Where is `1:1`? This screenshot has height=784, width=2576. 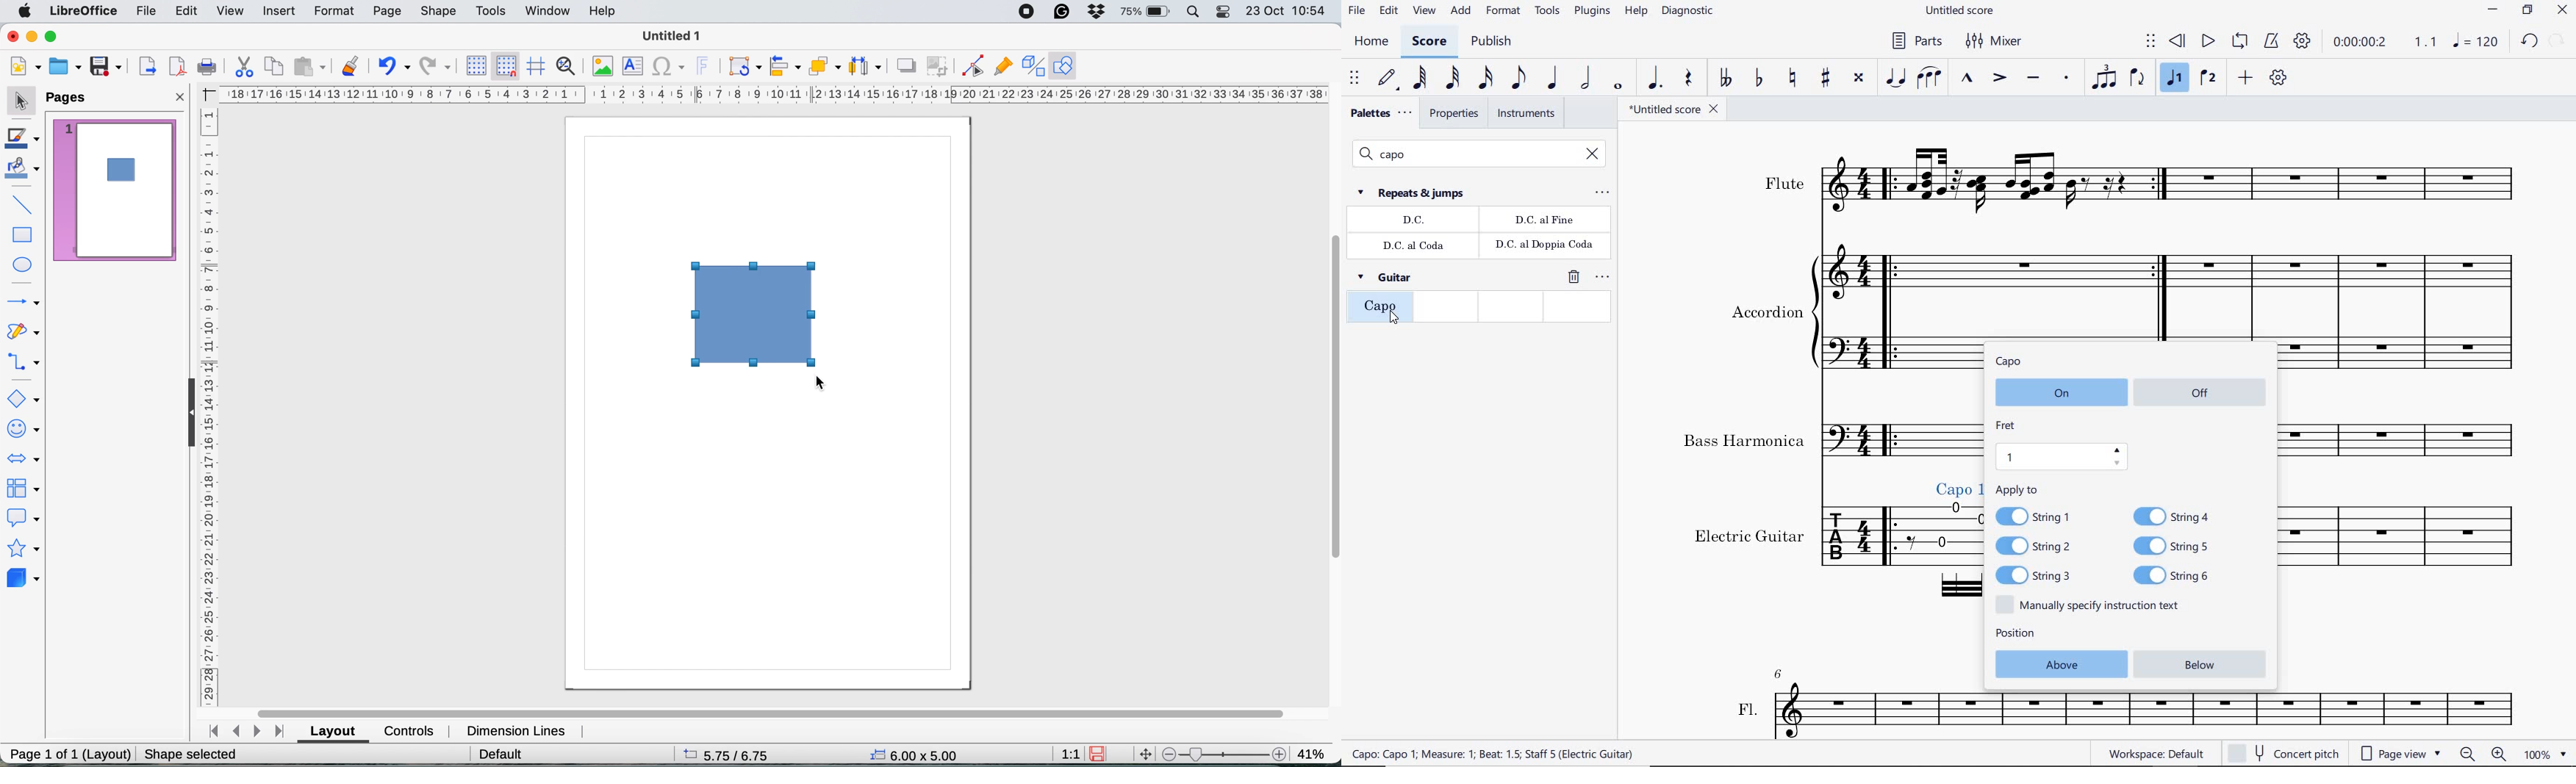
1:1 is located at coordinates (1069, 752).